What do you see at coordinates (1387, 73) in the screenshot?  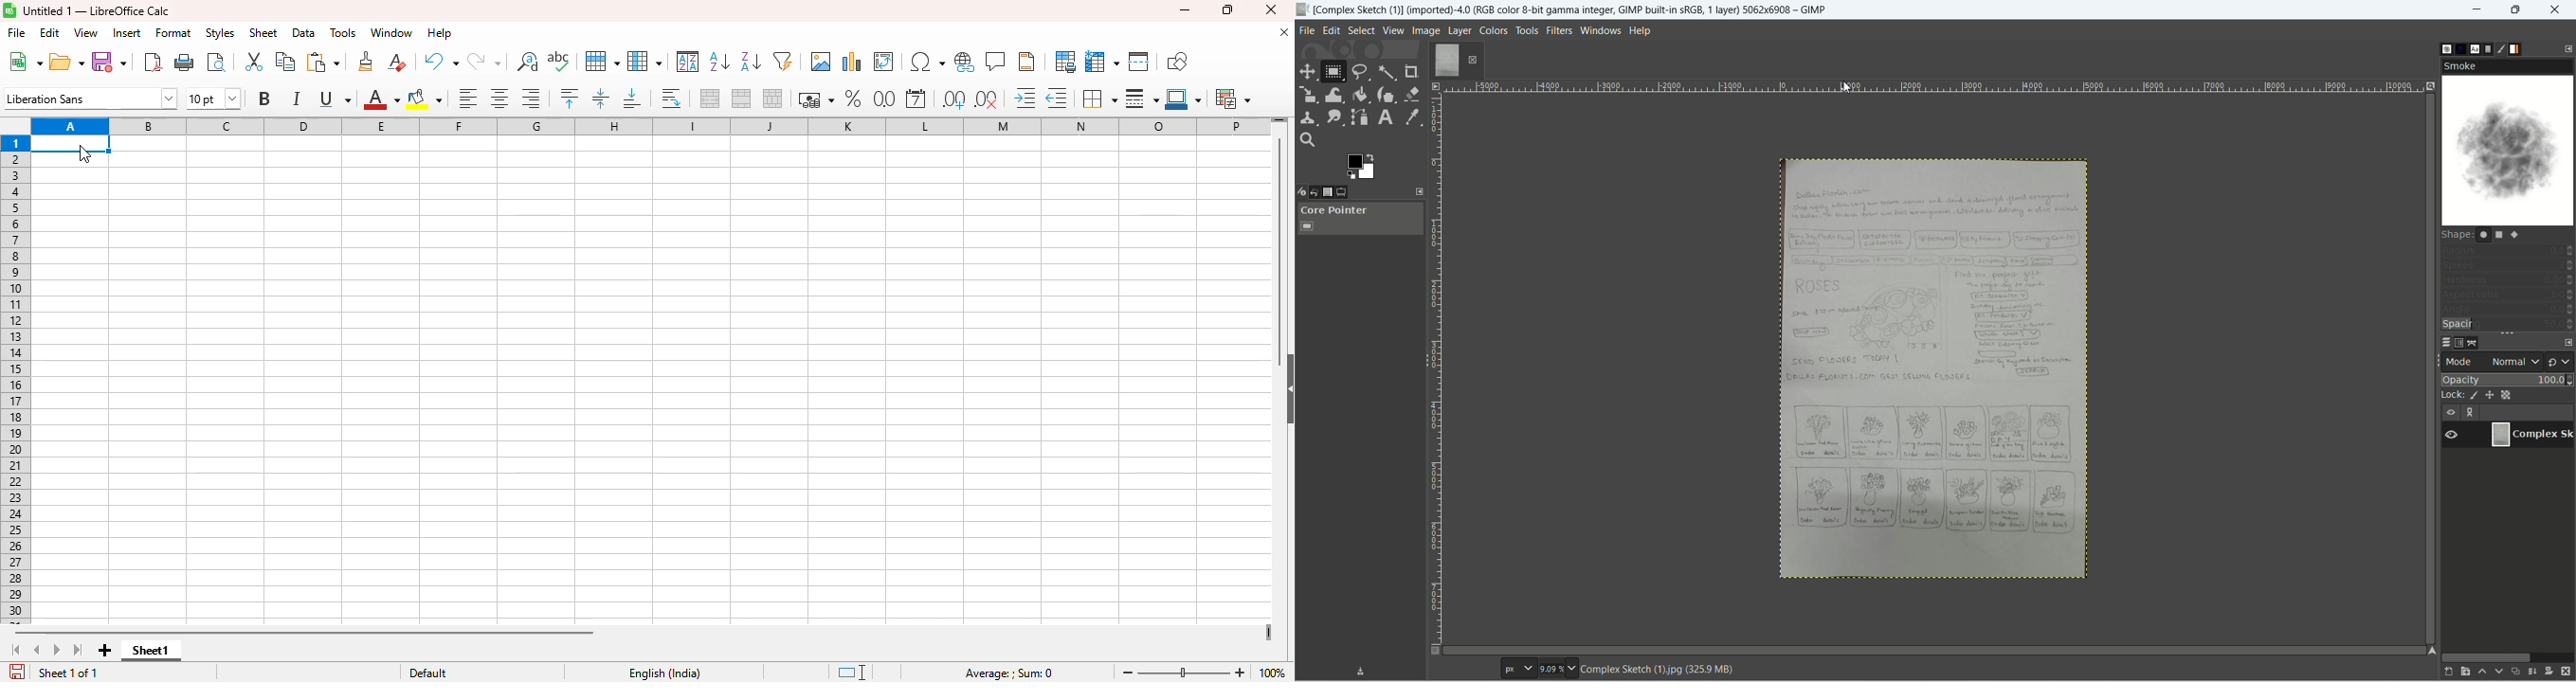 I see `fuzzy select` at bounding box center [1387, 73].